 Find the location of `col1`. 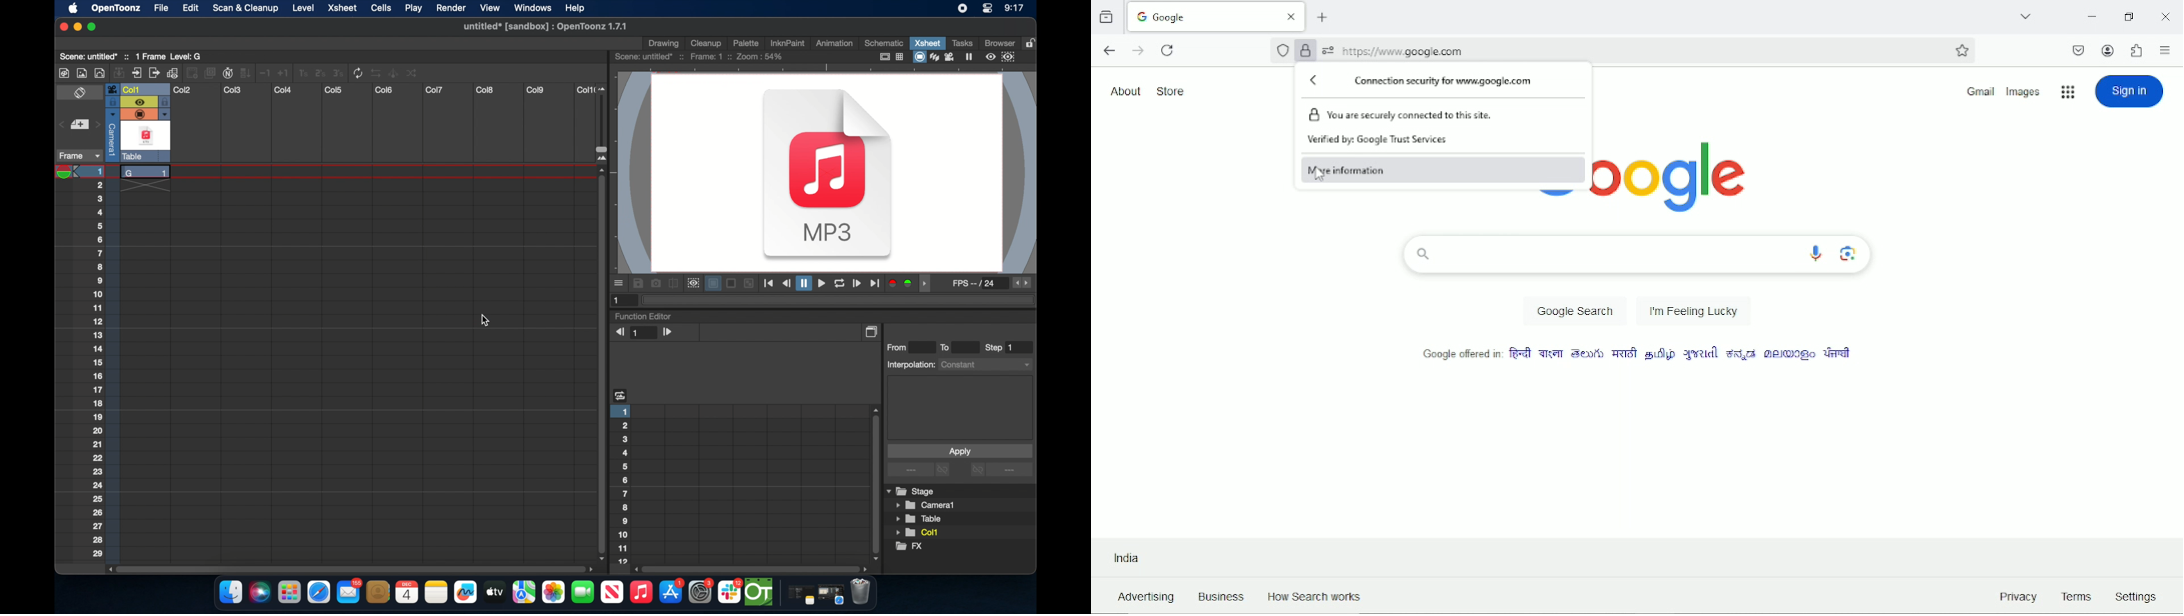

col1 is located at coordinates (921, 532).